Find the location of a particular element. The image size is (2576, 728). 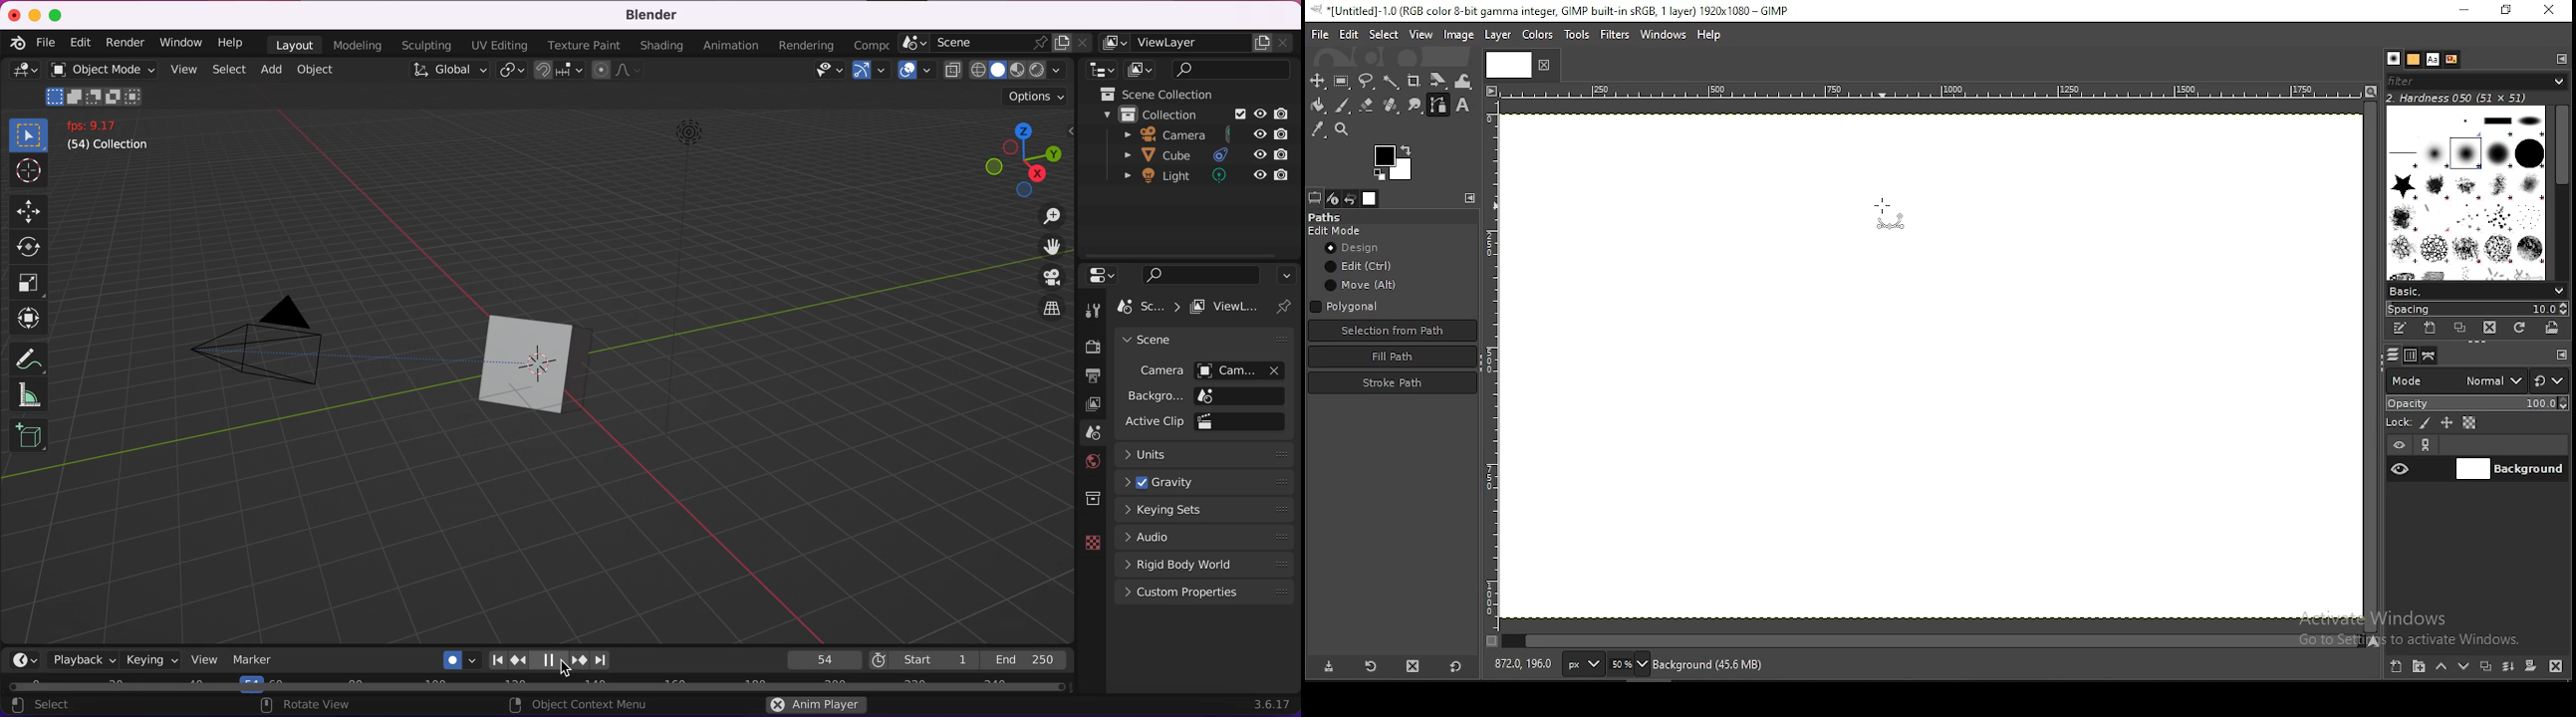

color picker tool is located at coordinates (1319, 129).